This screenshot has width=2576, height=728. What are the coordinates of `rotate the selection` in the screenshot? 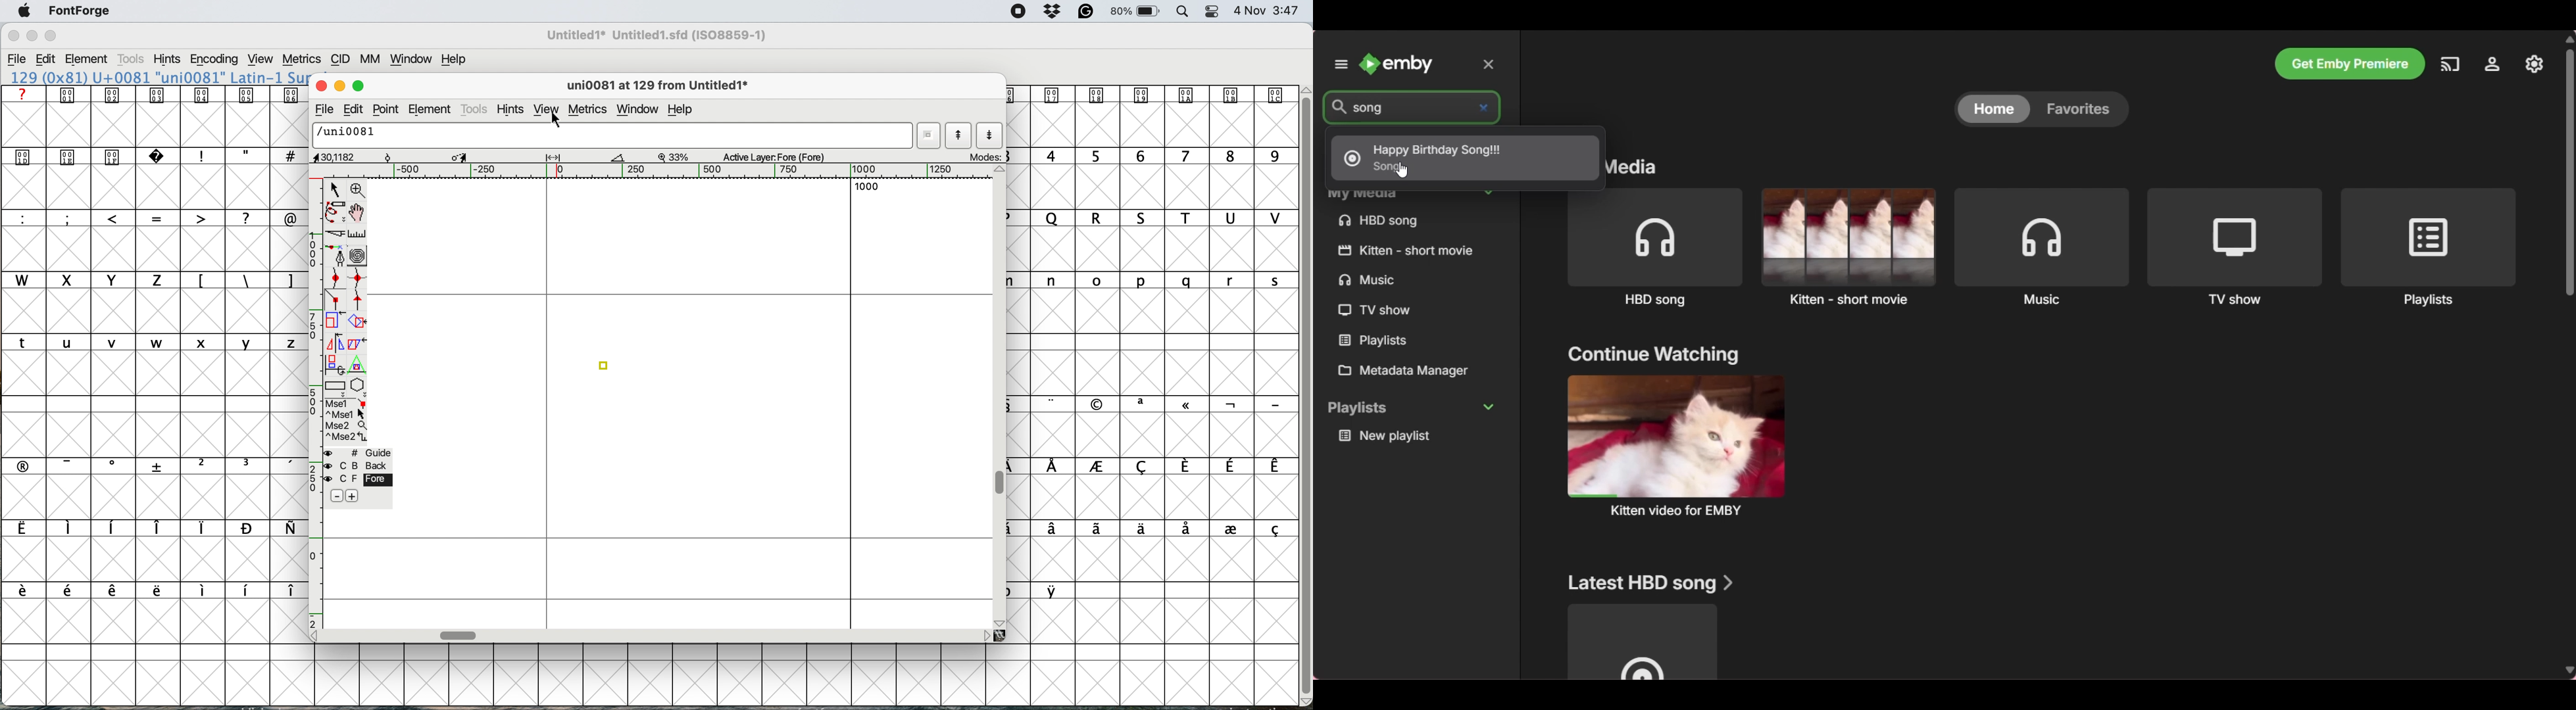 It's located at (356, 323).